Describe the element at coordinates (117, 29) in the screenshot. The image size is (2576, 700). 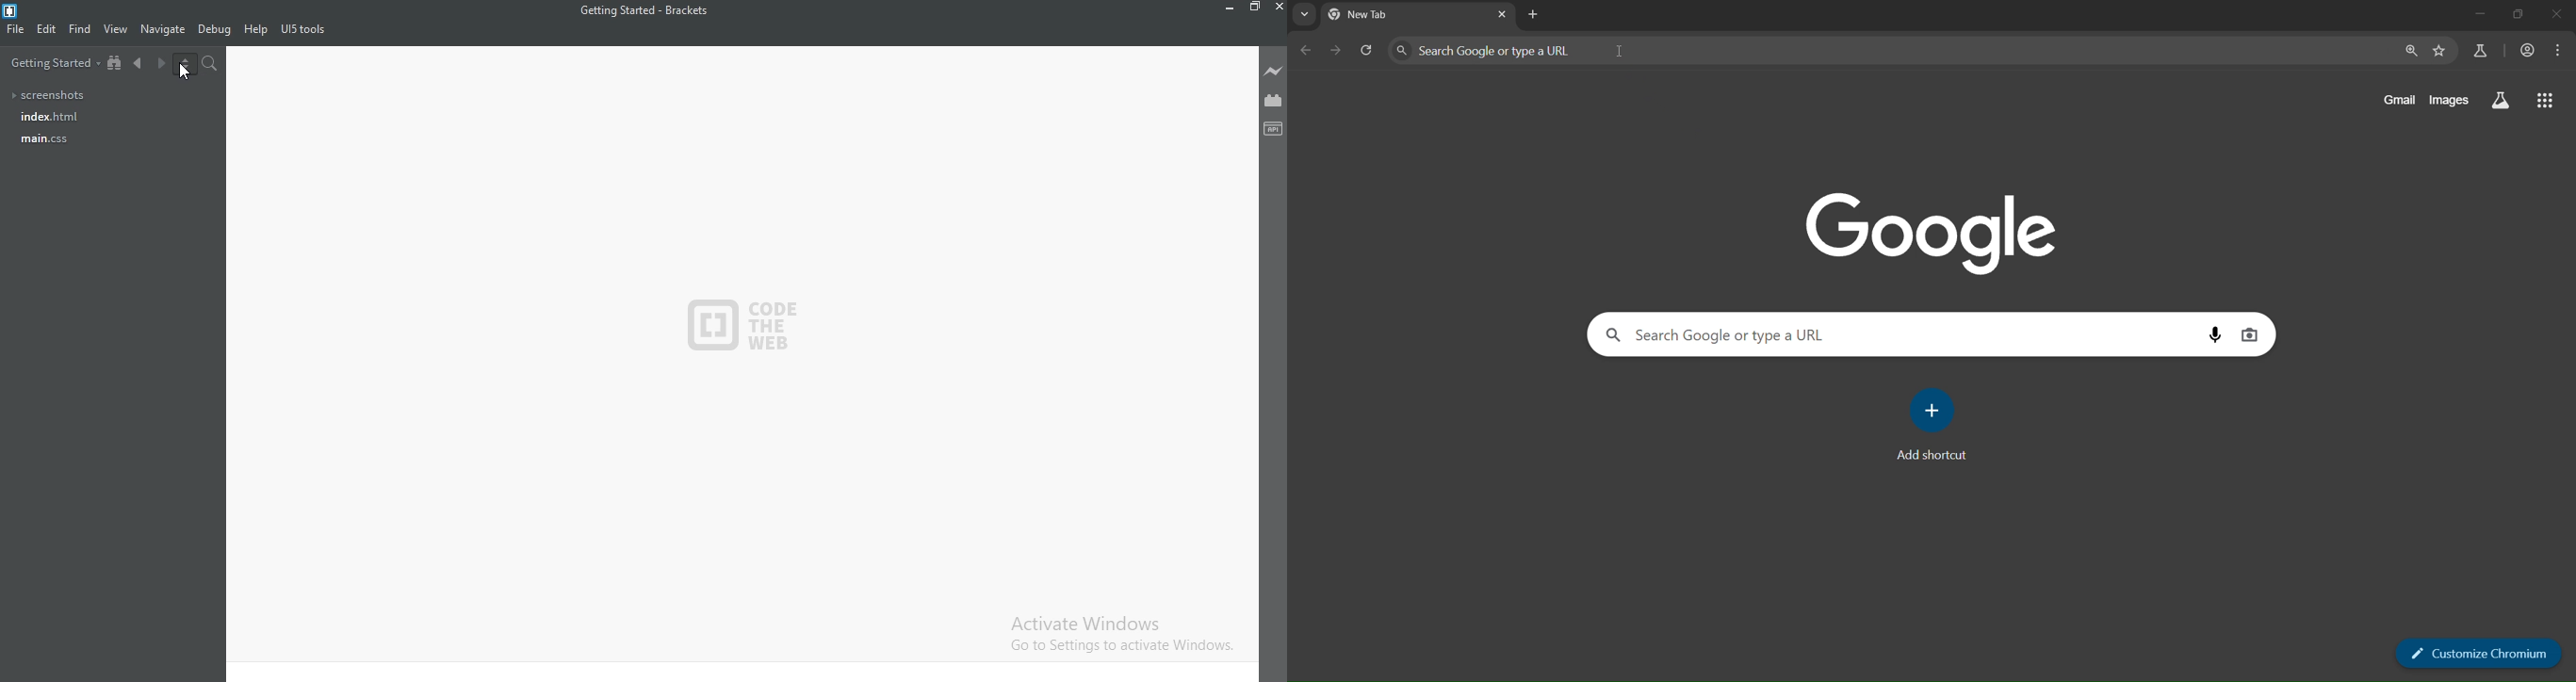
I see `View` at that location.